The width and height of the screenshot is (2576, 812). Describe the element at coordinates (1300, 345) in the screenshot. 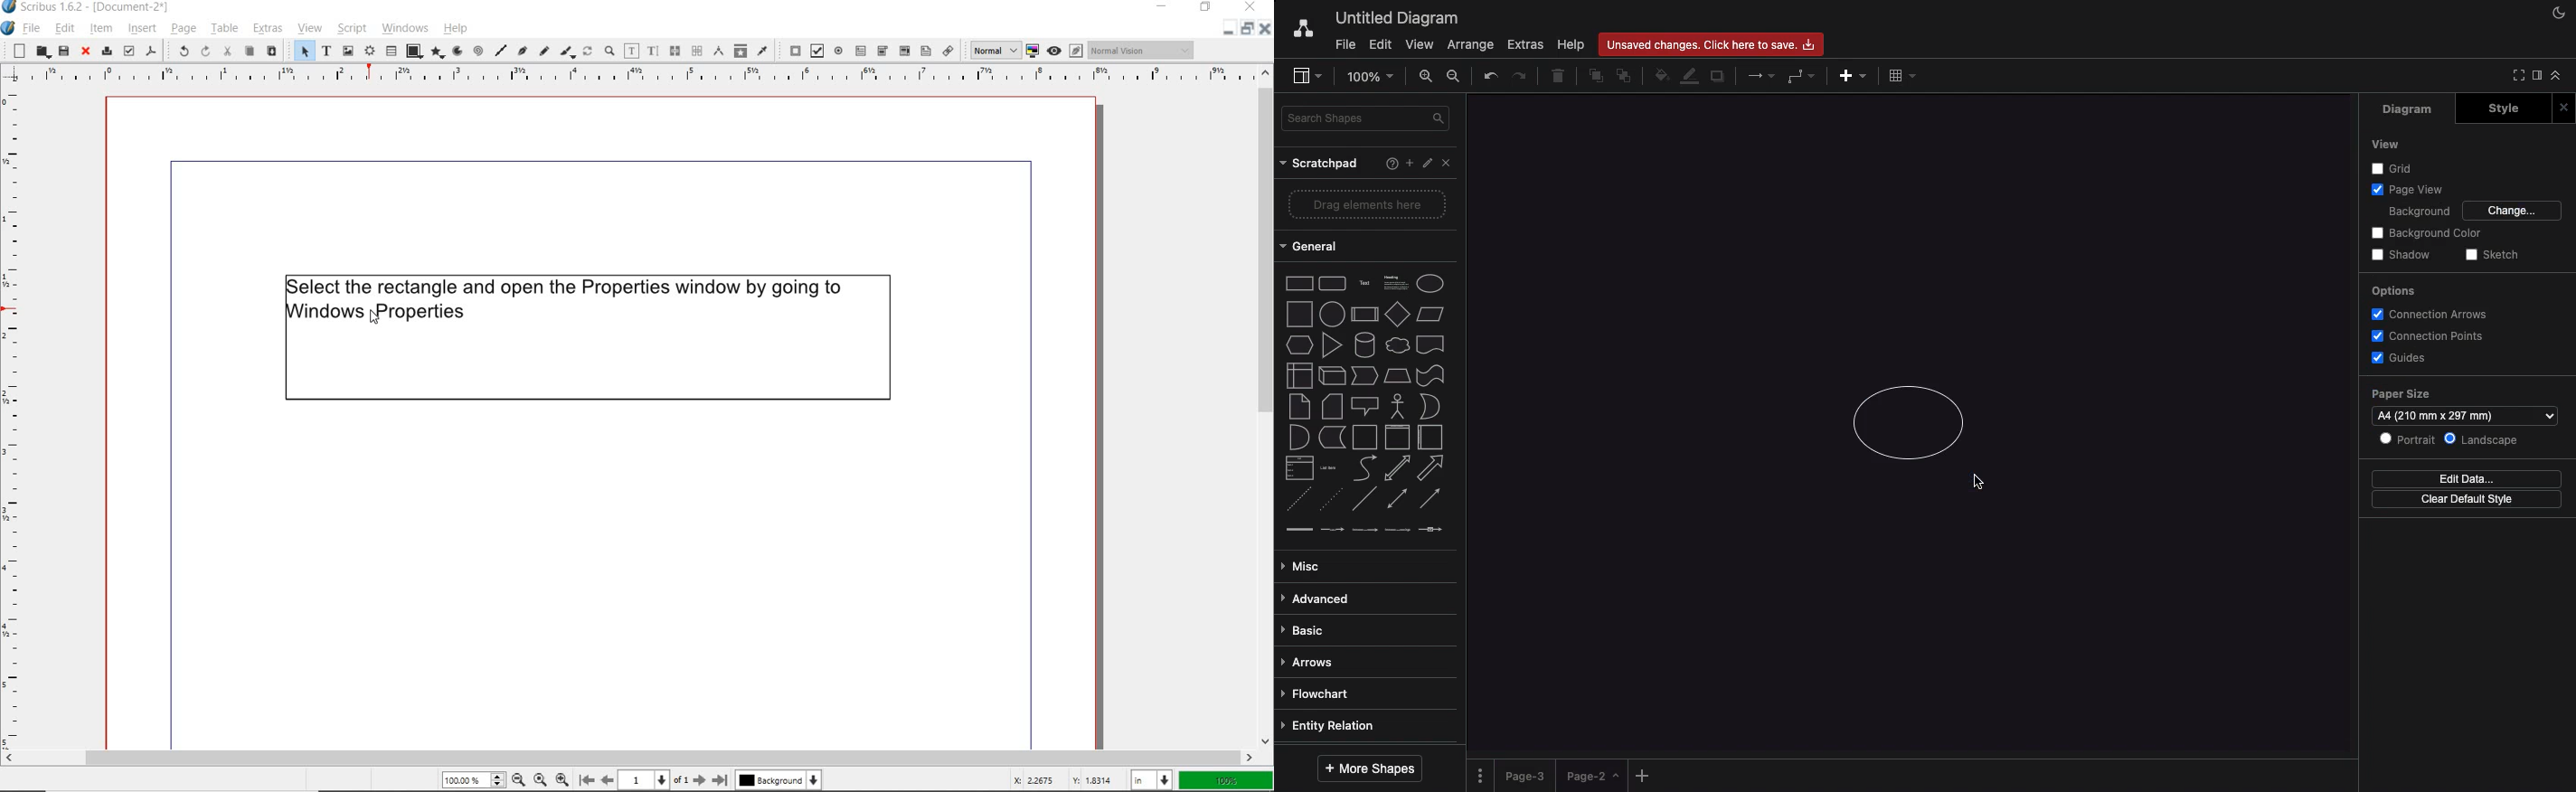

I see `hexagon` at that location.